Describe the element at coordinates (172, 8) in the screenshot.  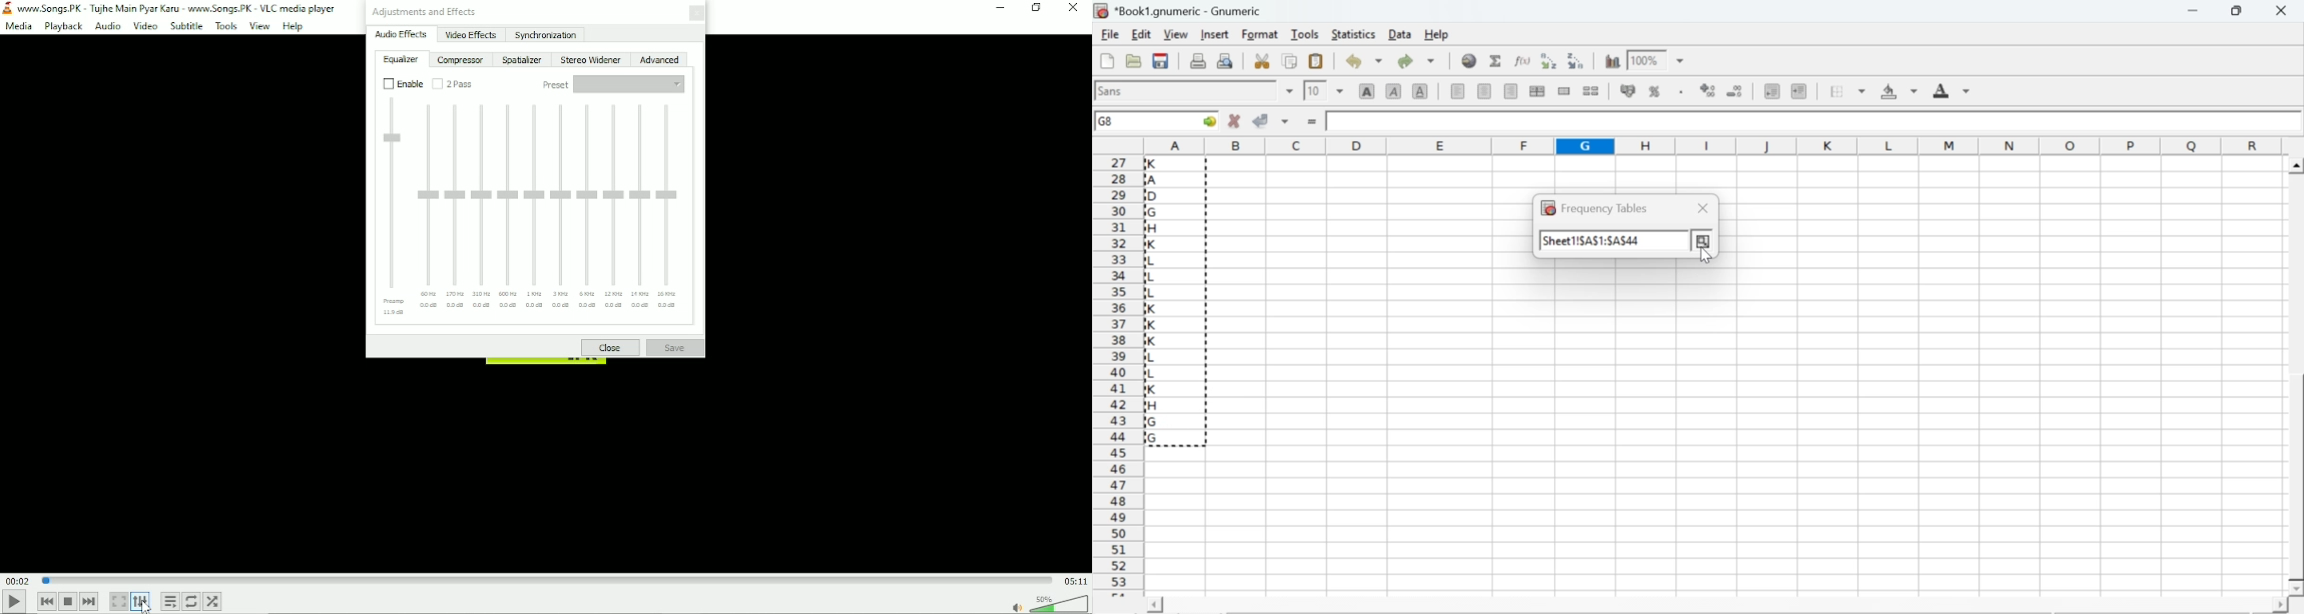
I see `Title` at that location.